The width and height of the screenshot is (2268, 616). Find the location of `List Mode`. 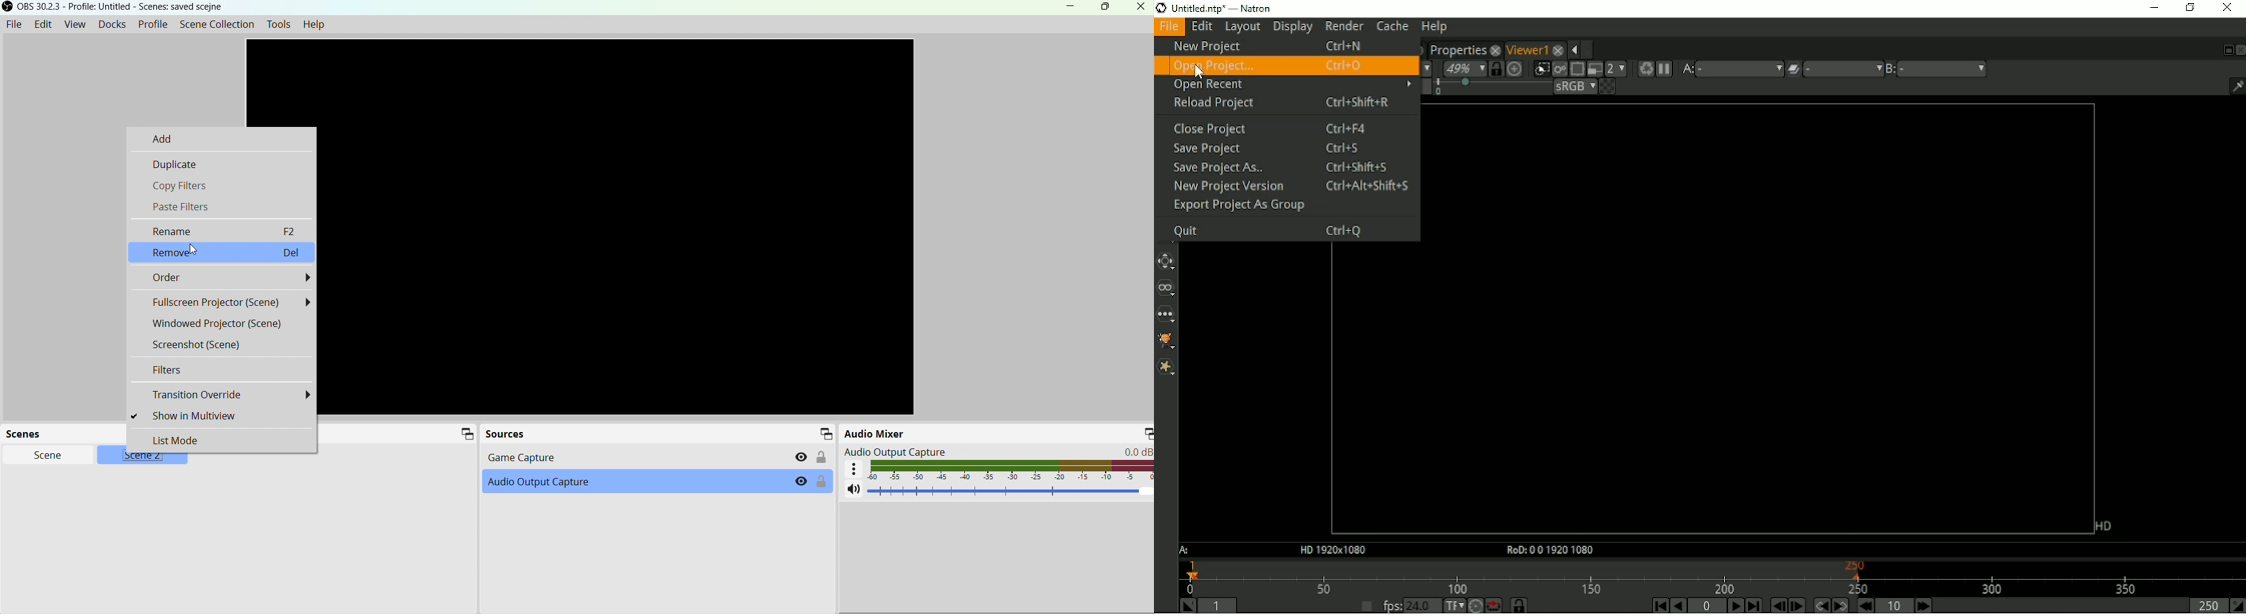

List Mode is located at coordinates (222, 440).